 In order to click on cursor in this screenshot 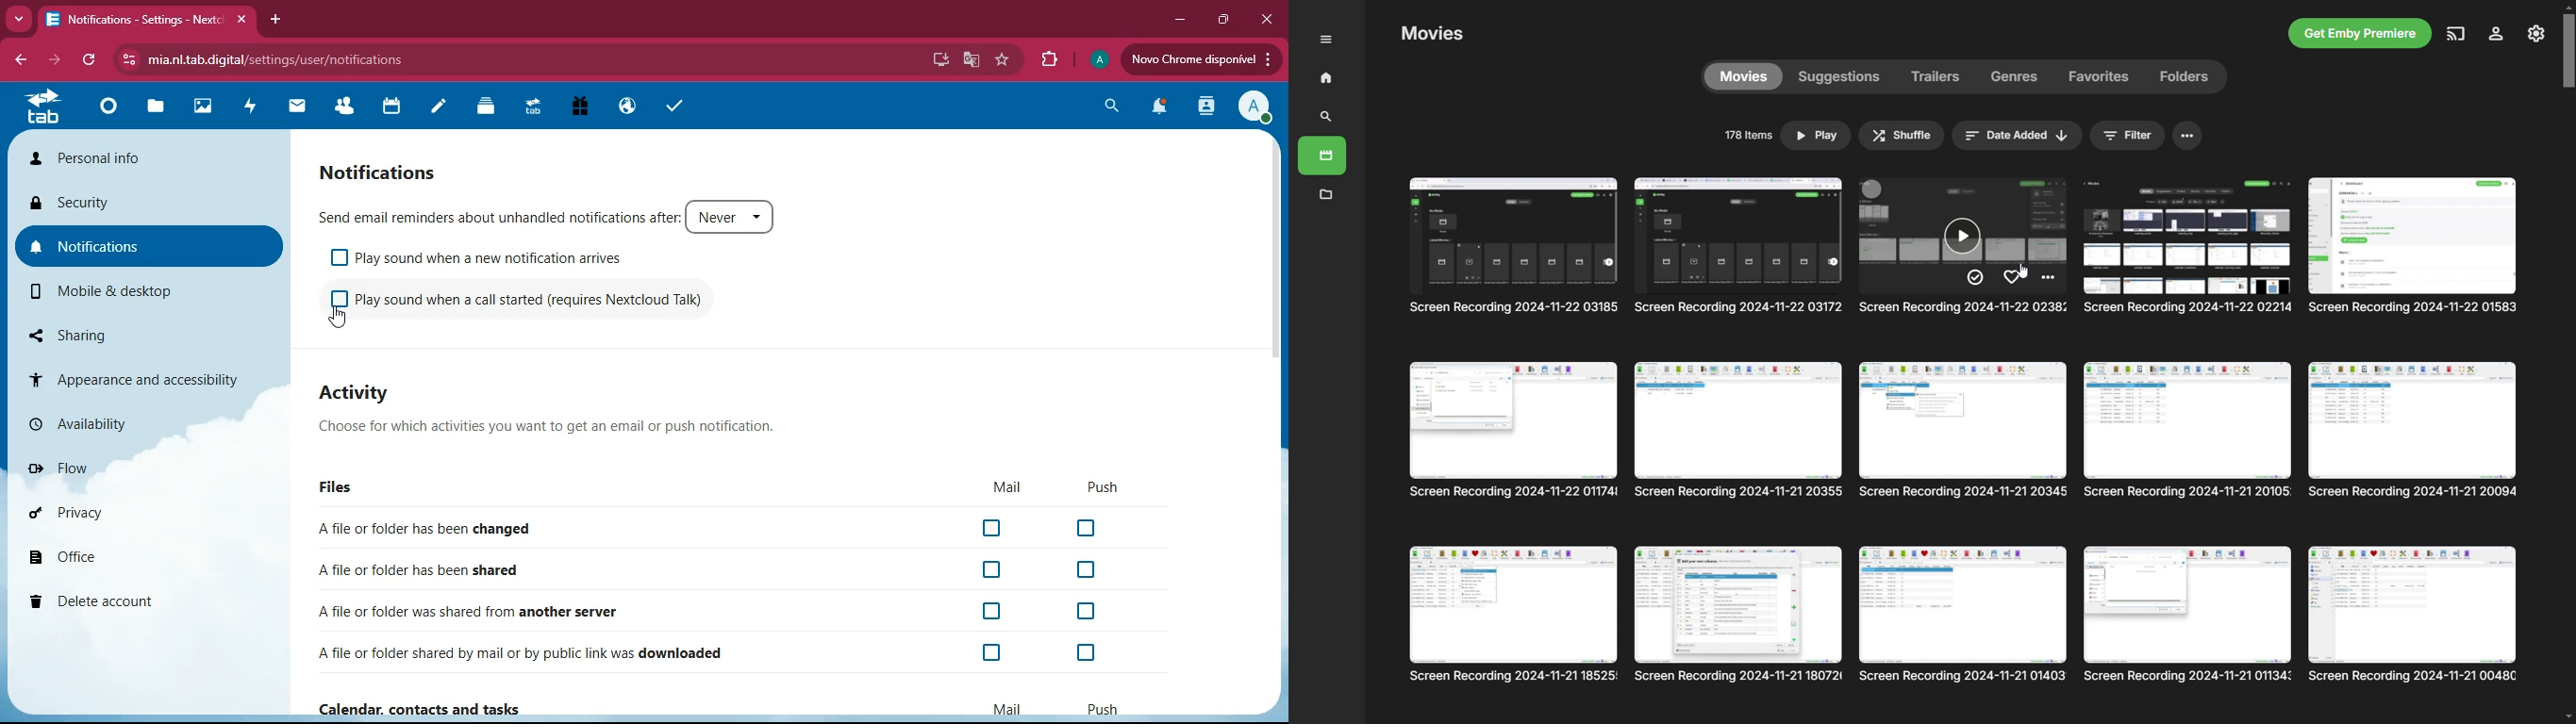, I will do `click(2024, 268)`.